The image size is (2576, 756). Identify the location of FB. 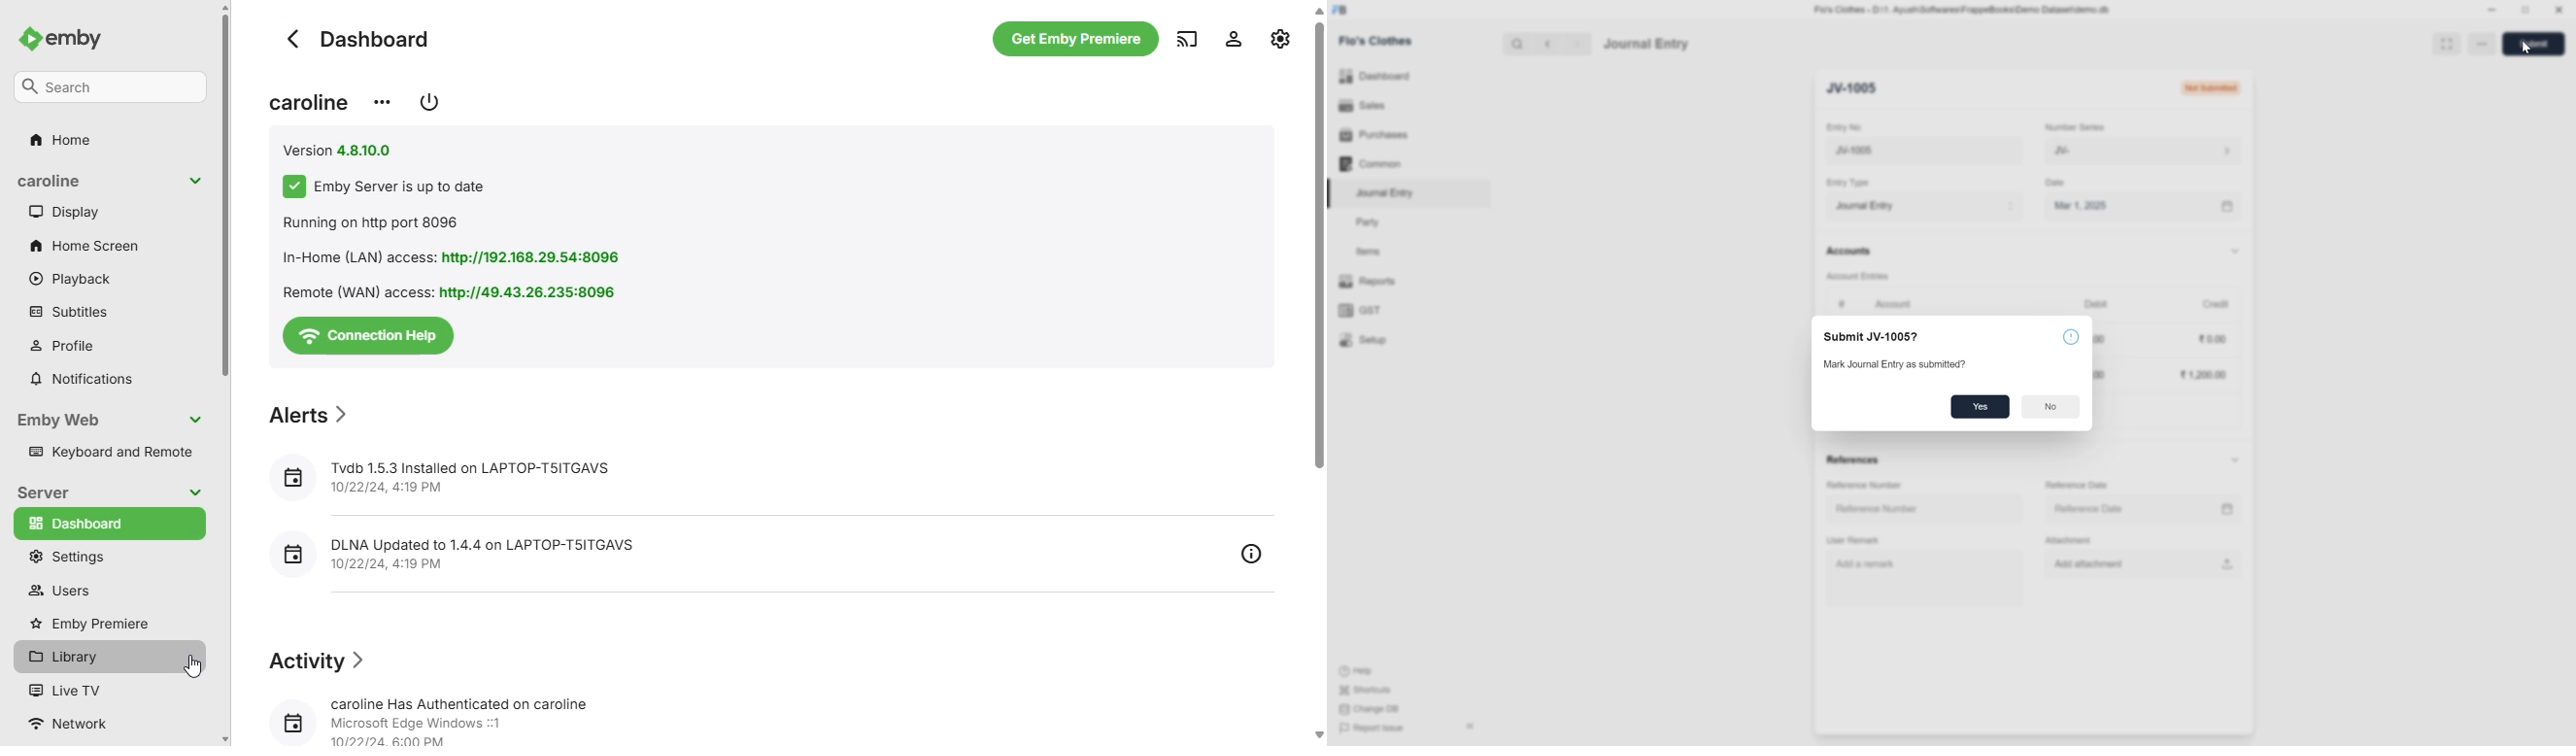
(1340, 10).